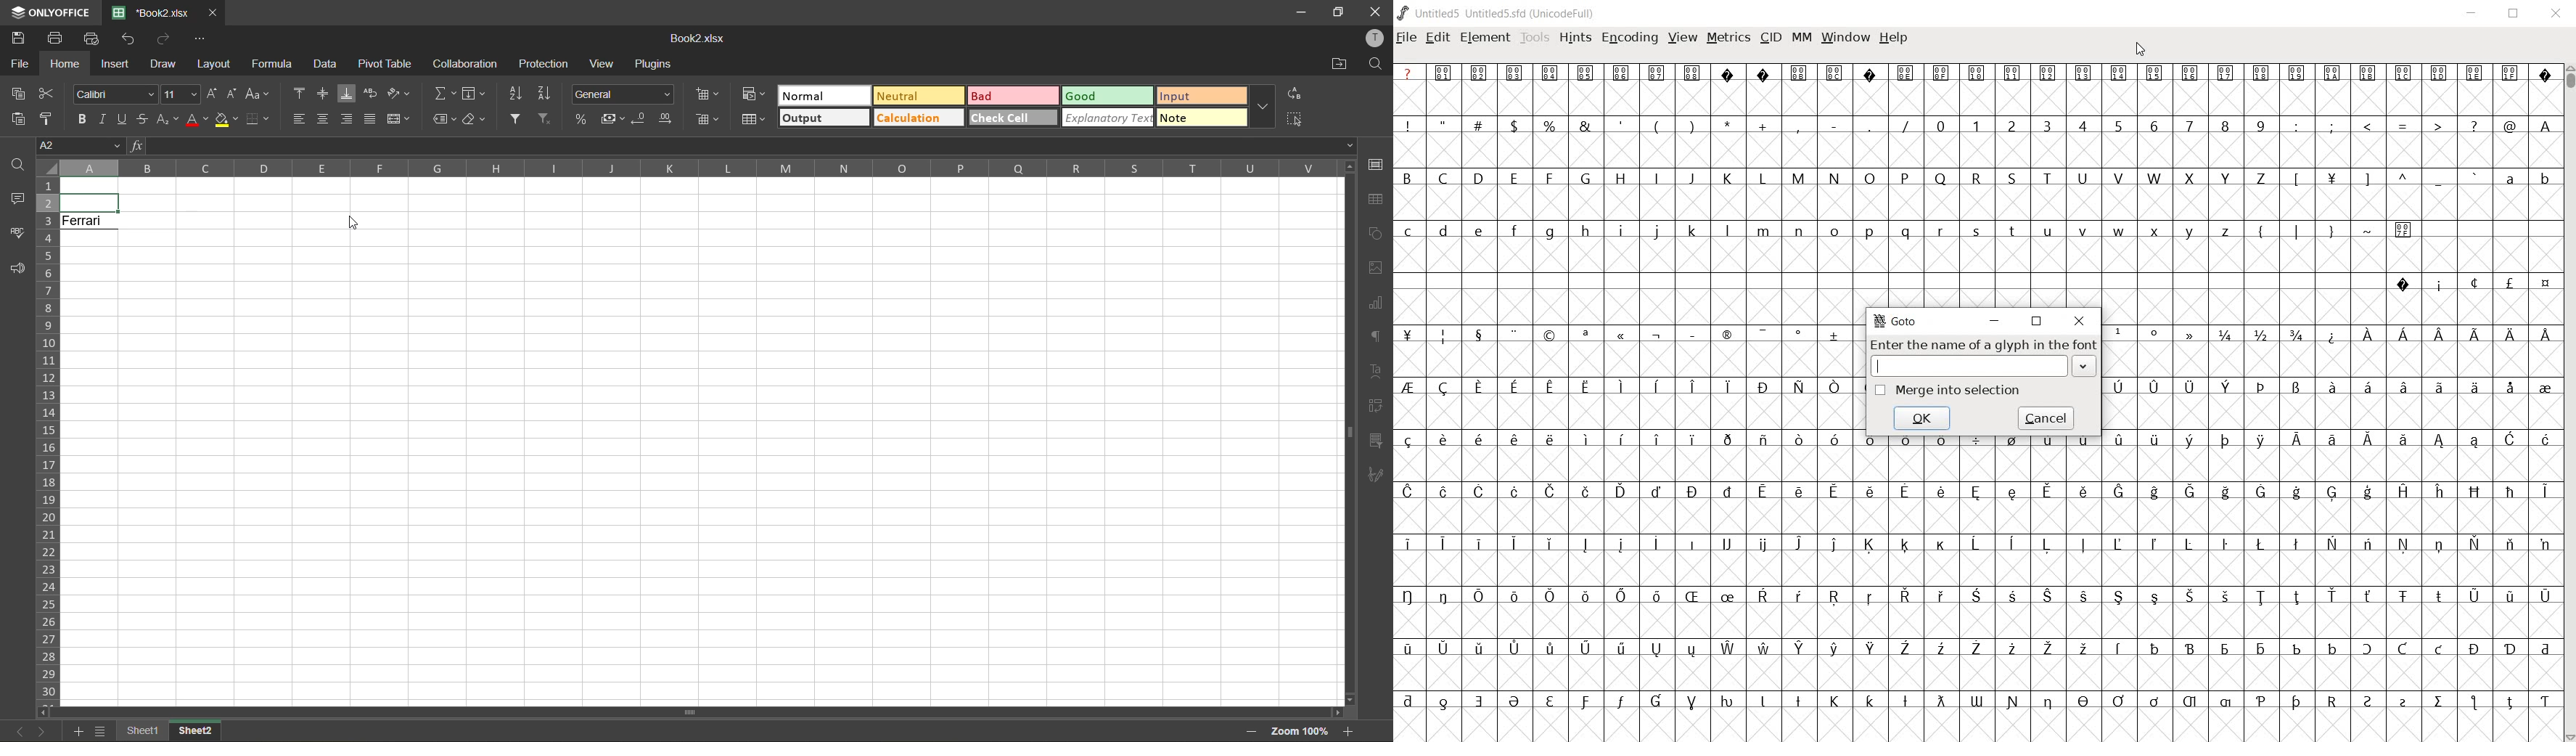 This screenshot has width=2576, height=756. I want to click on o, so click(1834, 232).